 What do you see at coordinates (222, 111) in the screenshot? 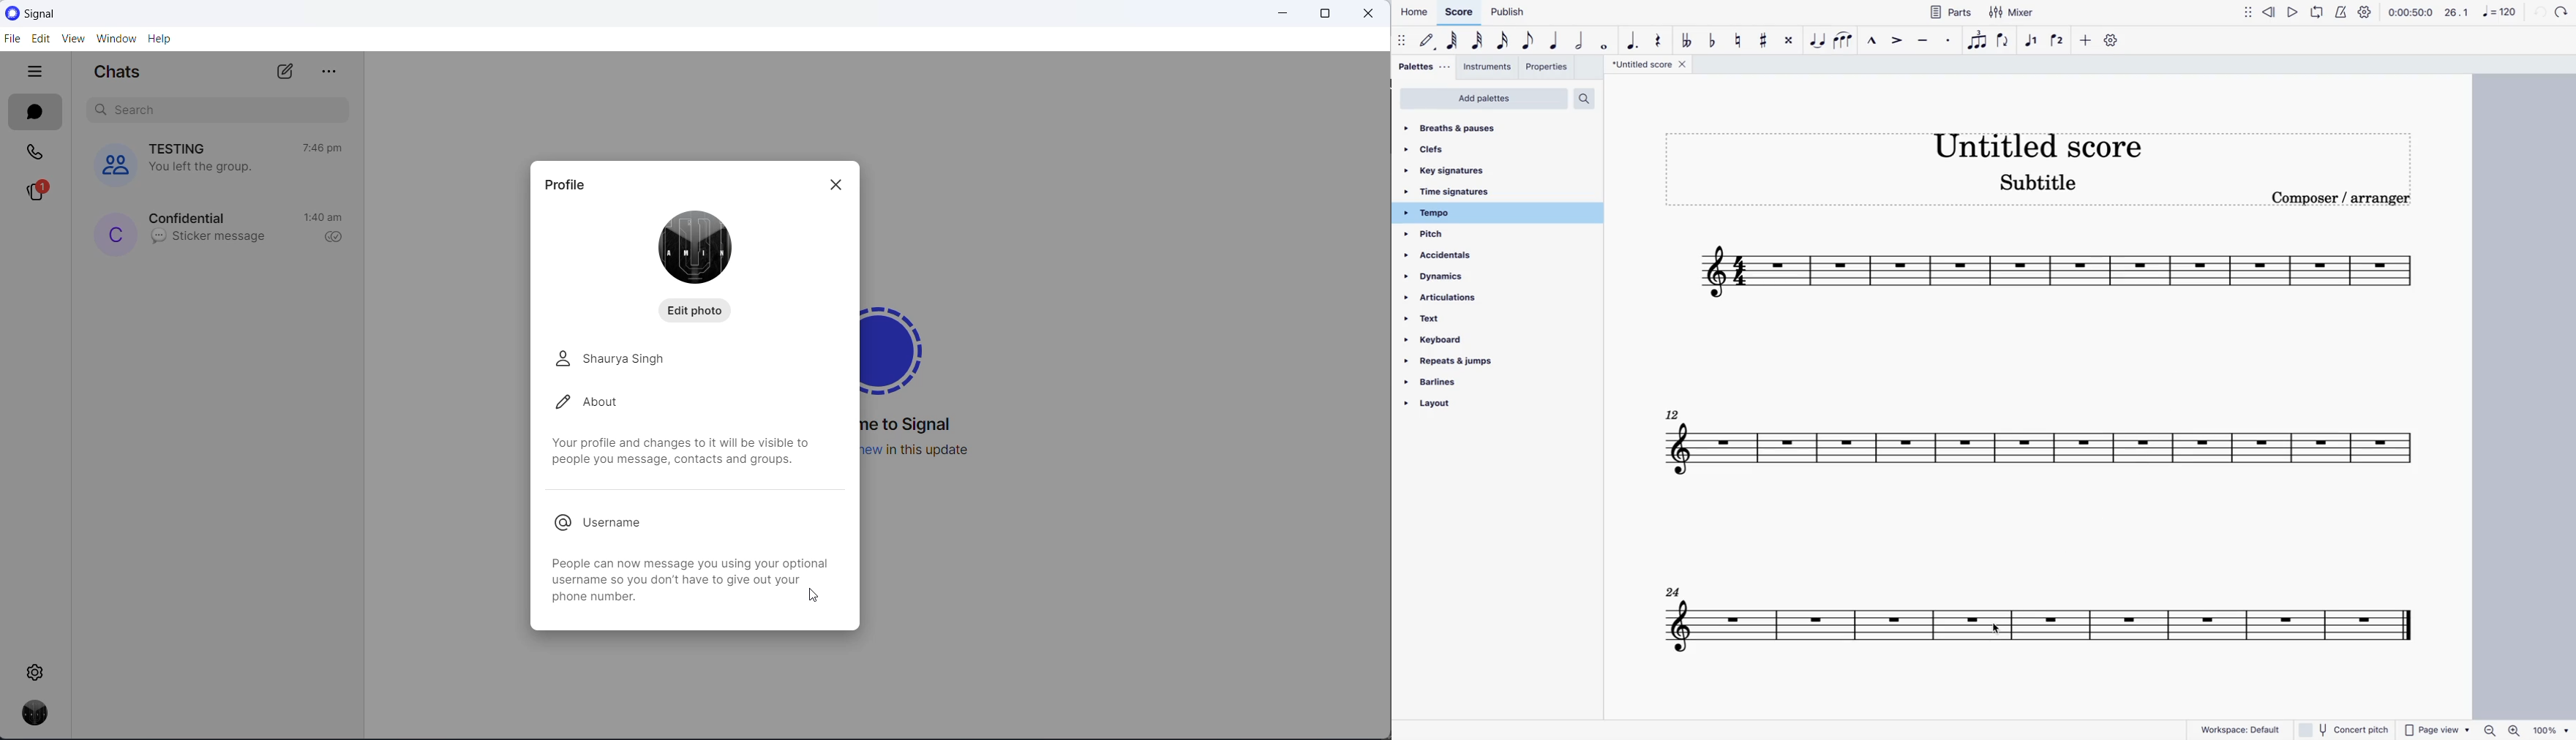
I see `search chat` at bounding box center [222, 111].